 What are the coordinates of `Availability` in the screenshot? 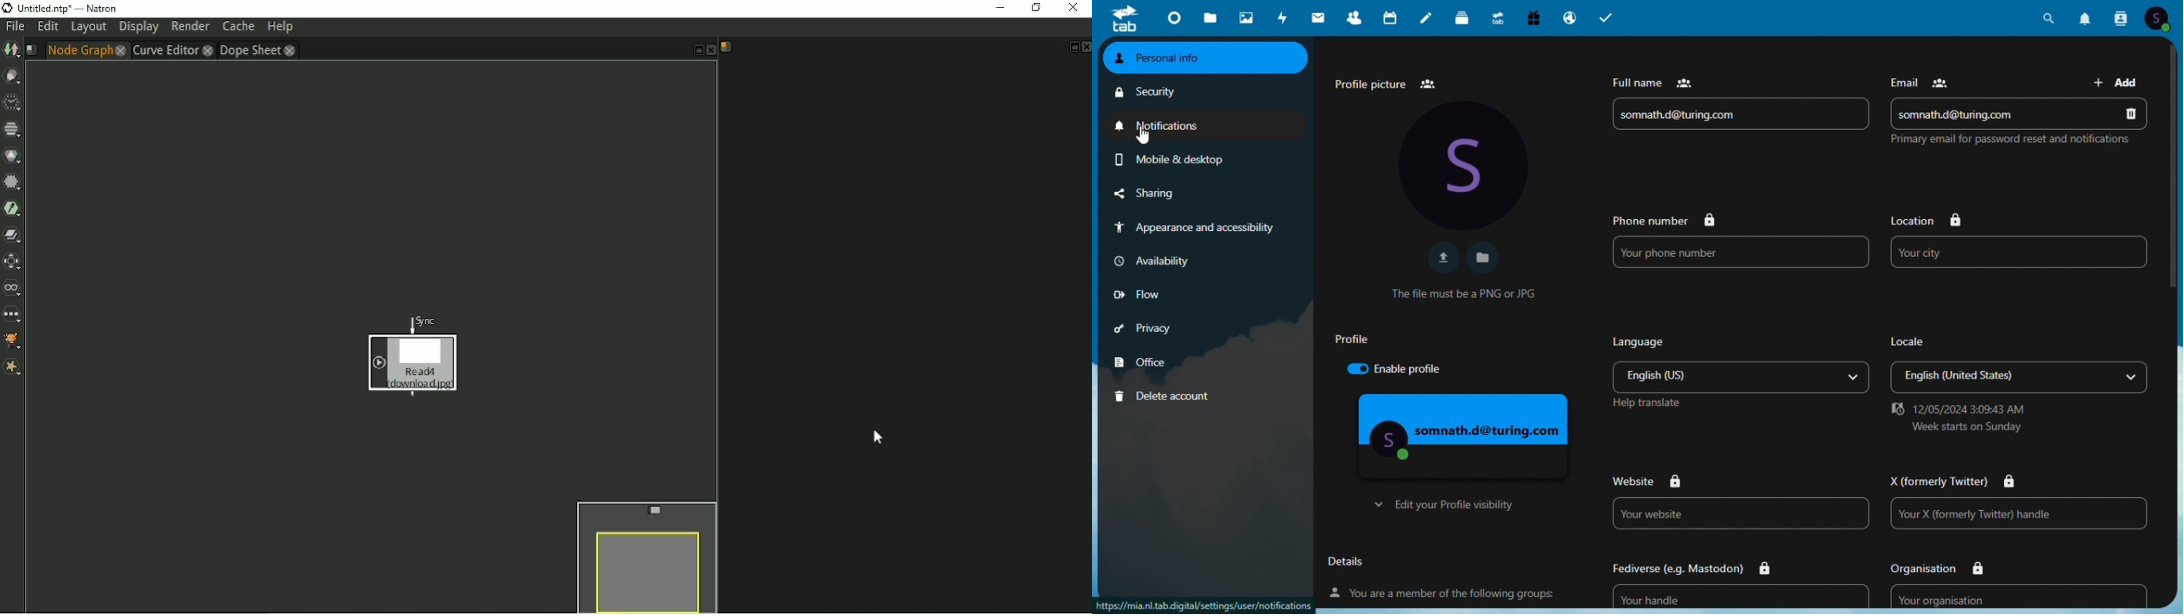 It's located at (1154, 259).